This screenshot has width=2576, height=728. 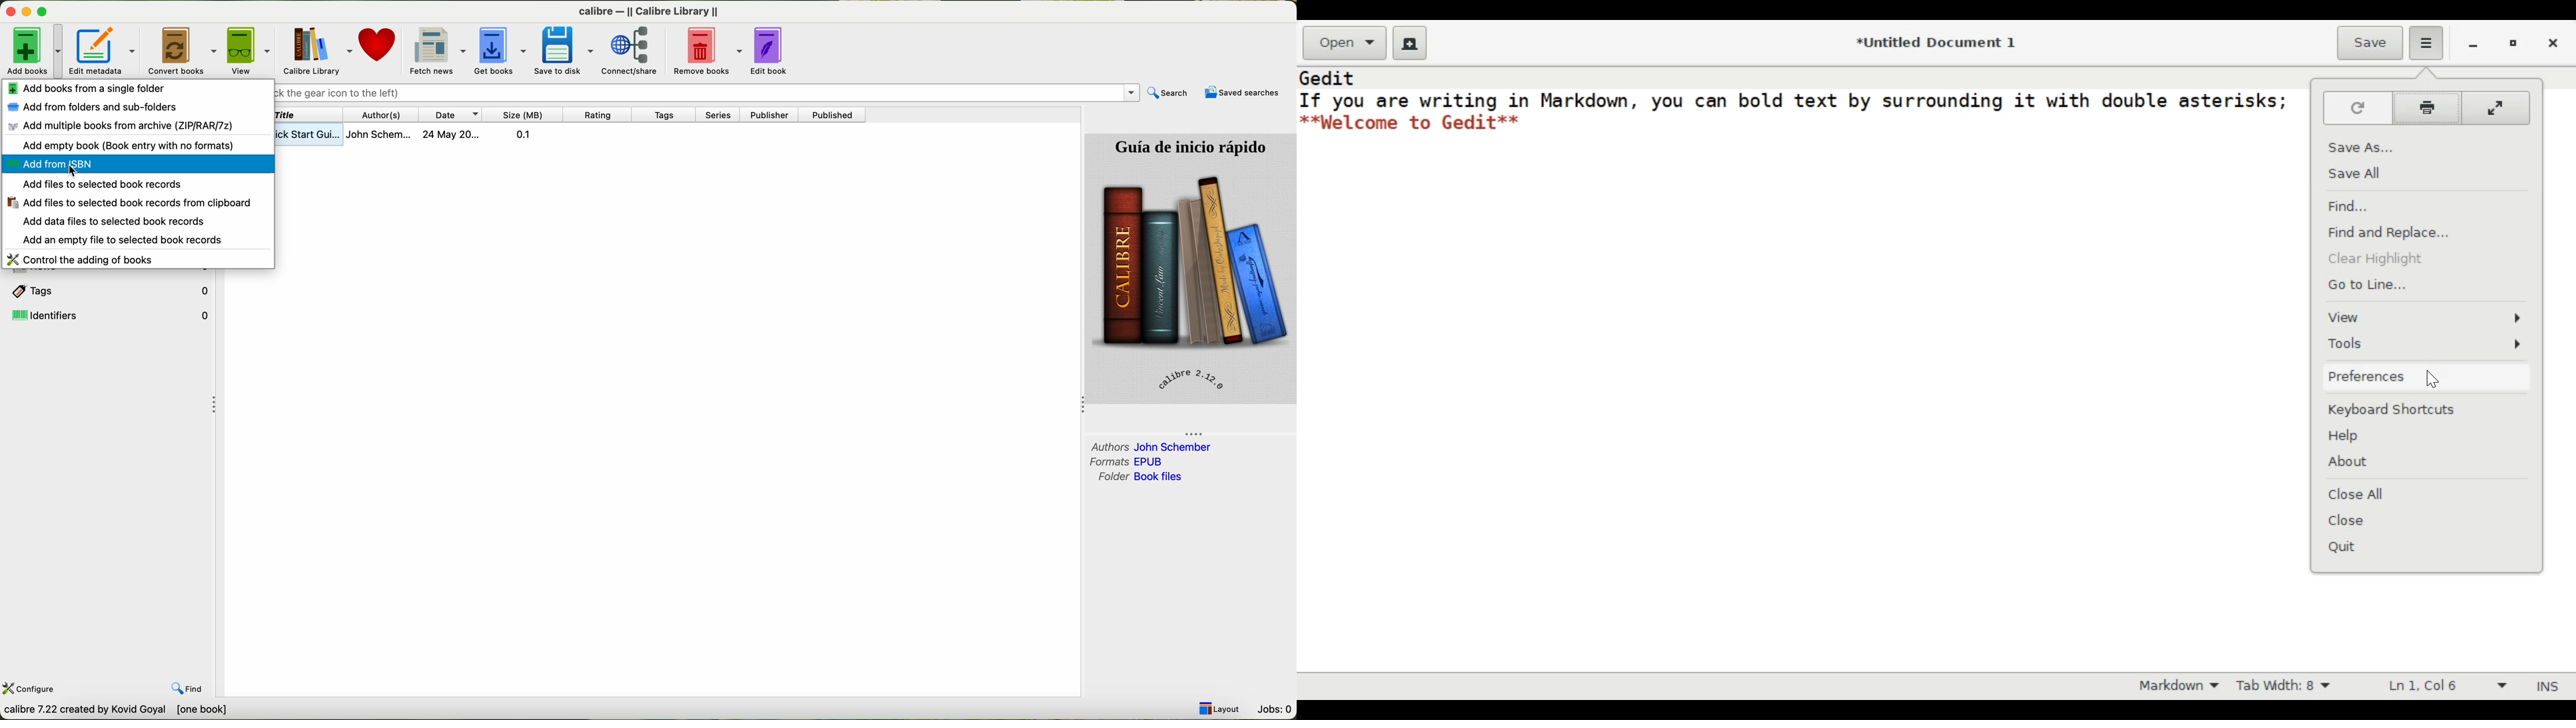 What do you see at coordinates (2390, 232) in the screenshot?
I see `Find and Replace` at bounding box center [2390, 232].